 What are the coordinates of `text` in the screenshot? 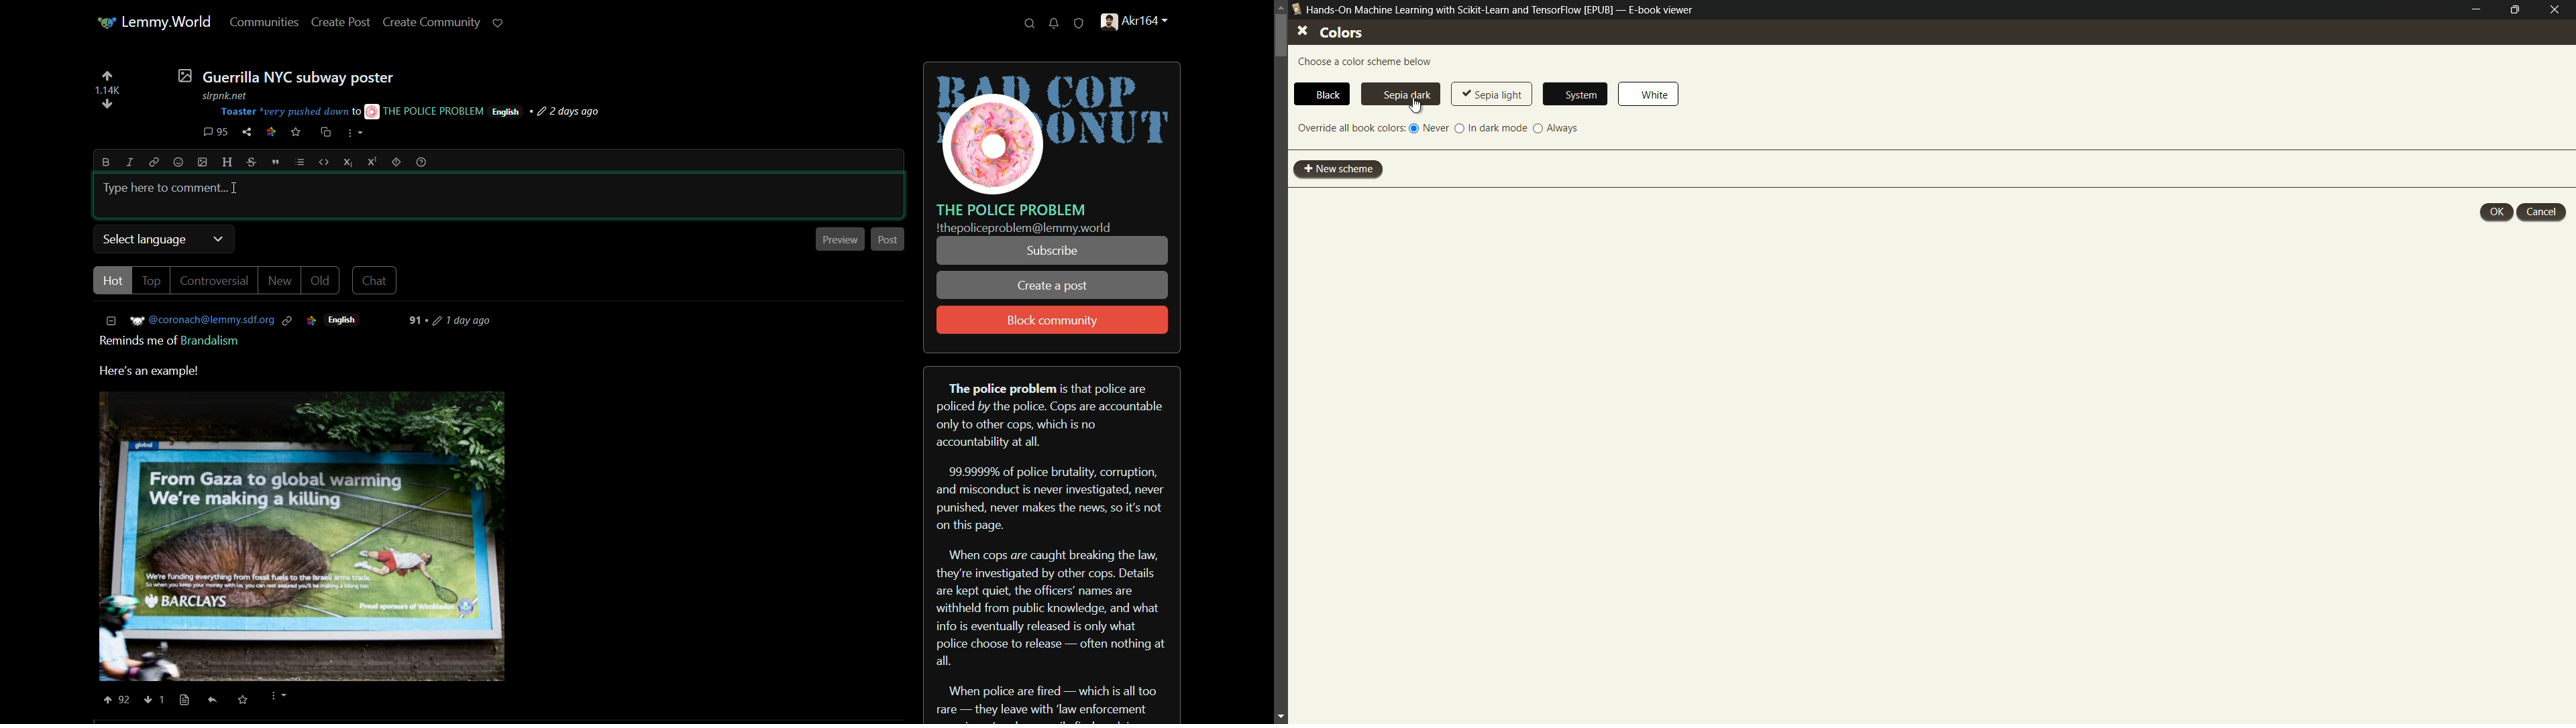 It's located at (1024, 229).